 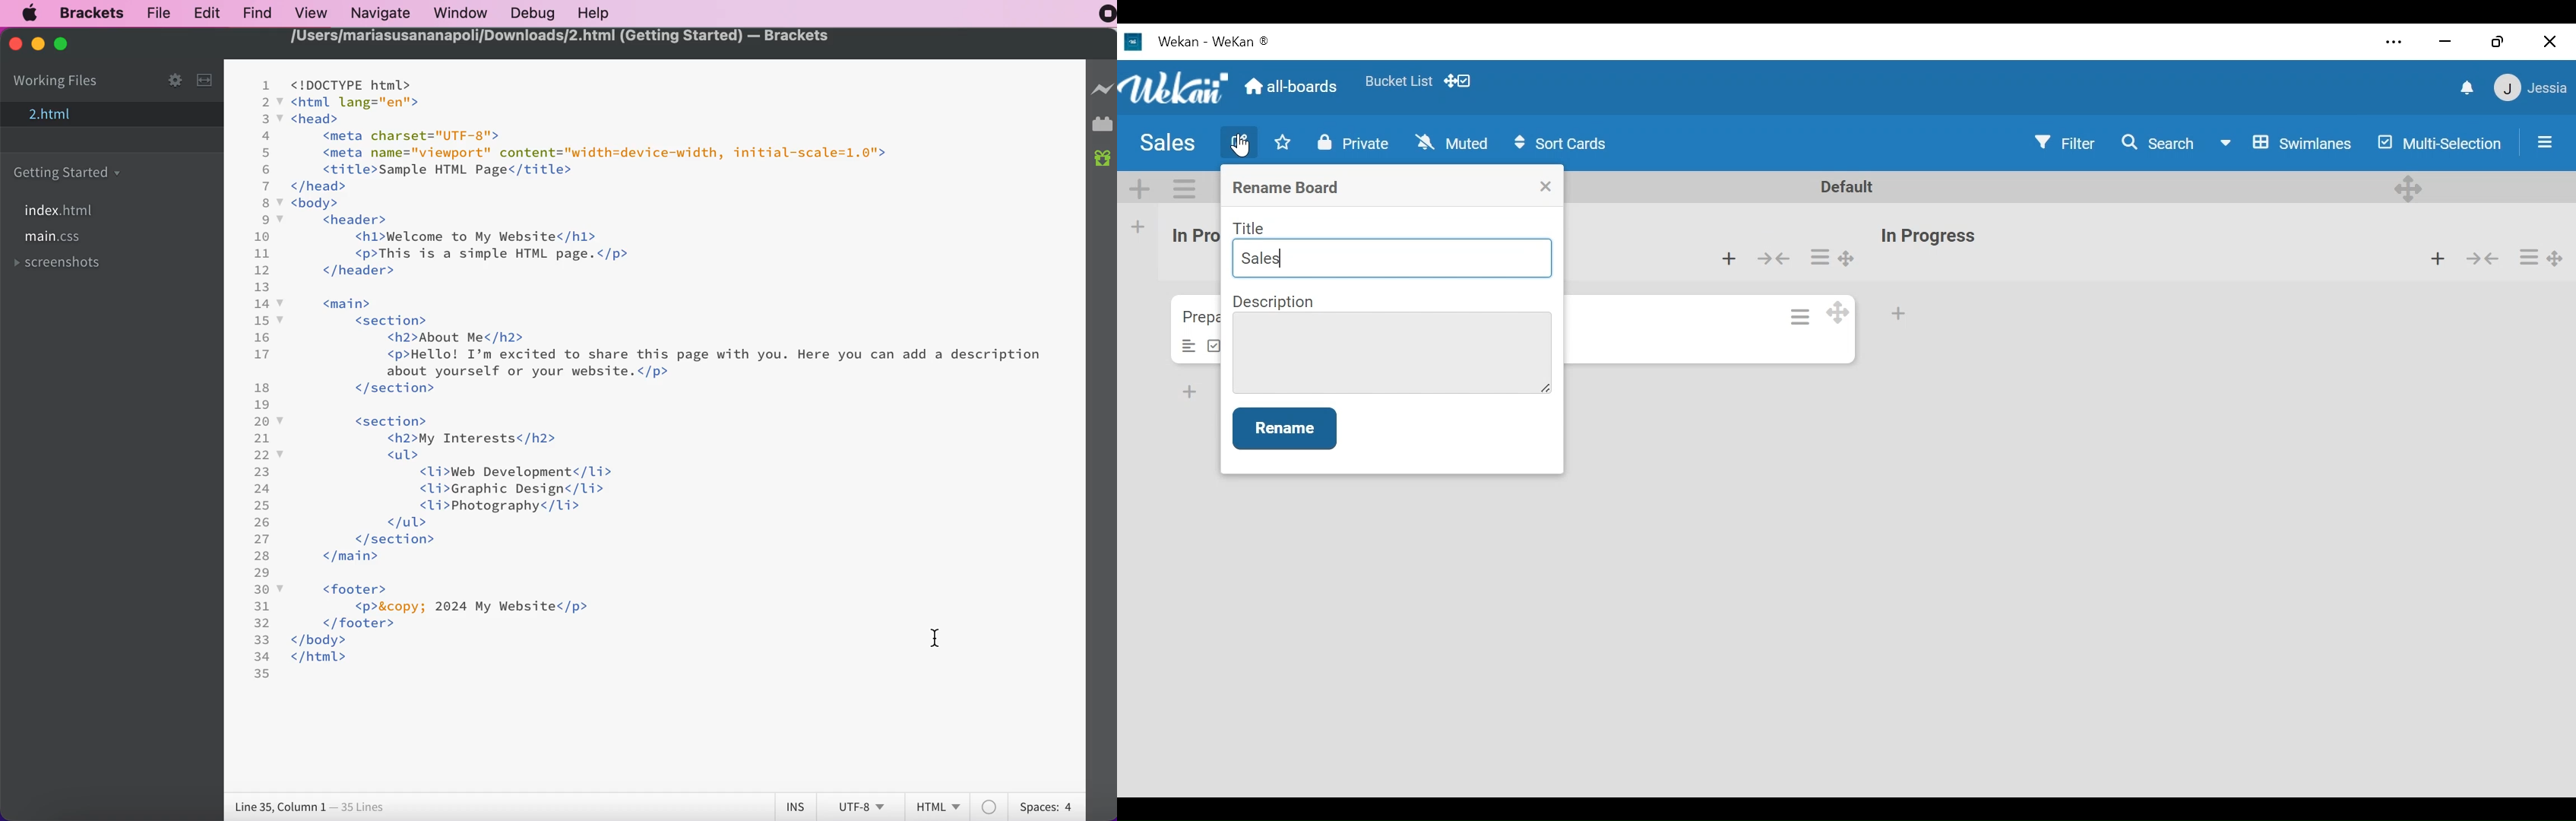 What do you see at coordinates (315, 806) in the screenshot?
I see `line 35, Column 1 - 35 lines` at bounding box center [315, 806].